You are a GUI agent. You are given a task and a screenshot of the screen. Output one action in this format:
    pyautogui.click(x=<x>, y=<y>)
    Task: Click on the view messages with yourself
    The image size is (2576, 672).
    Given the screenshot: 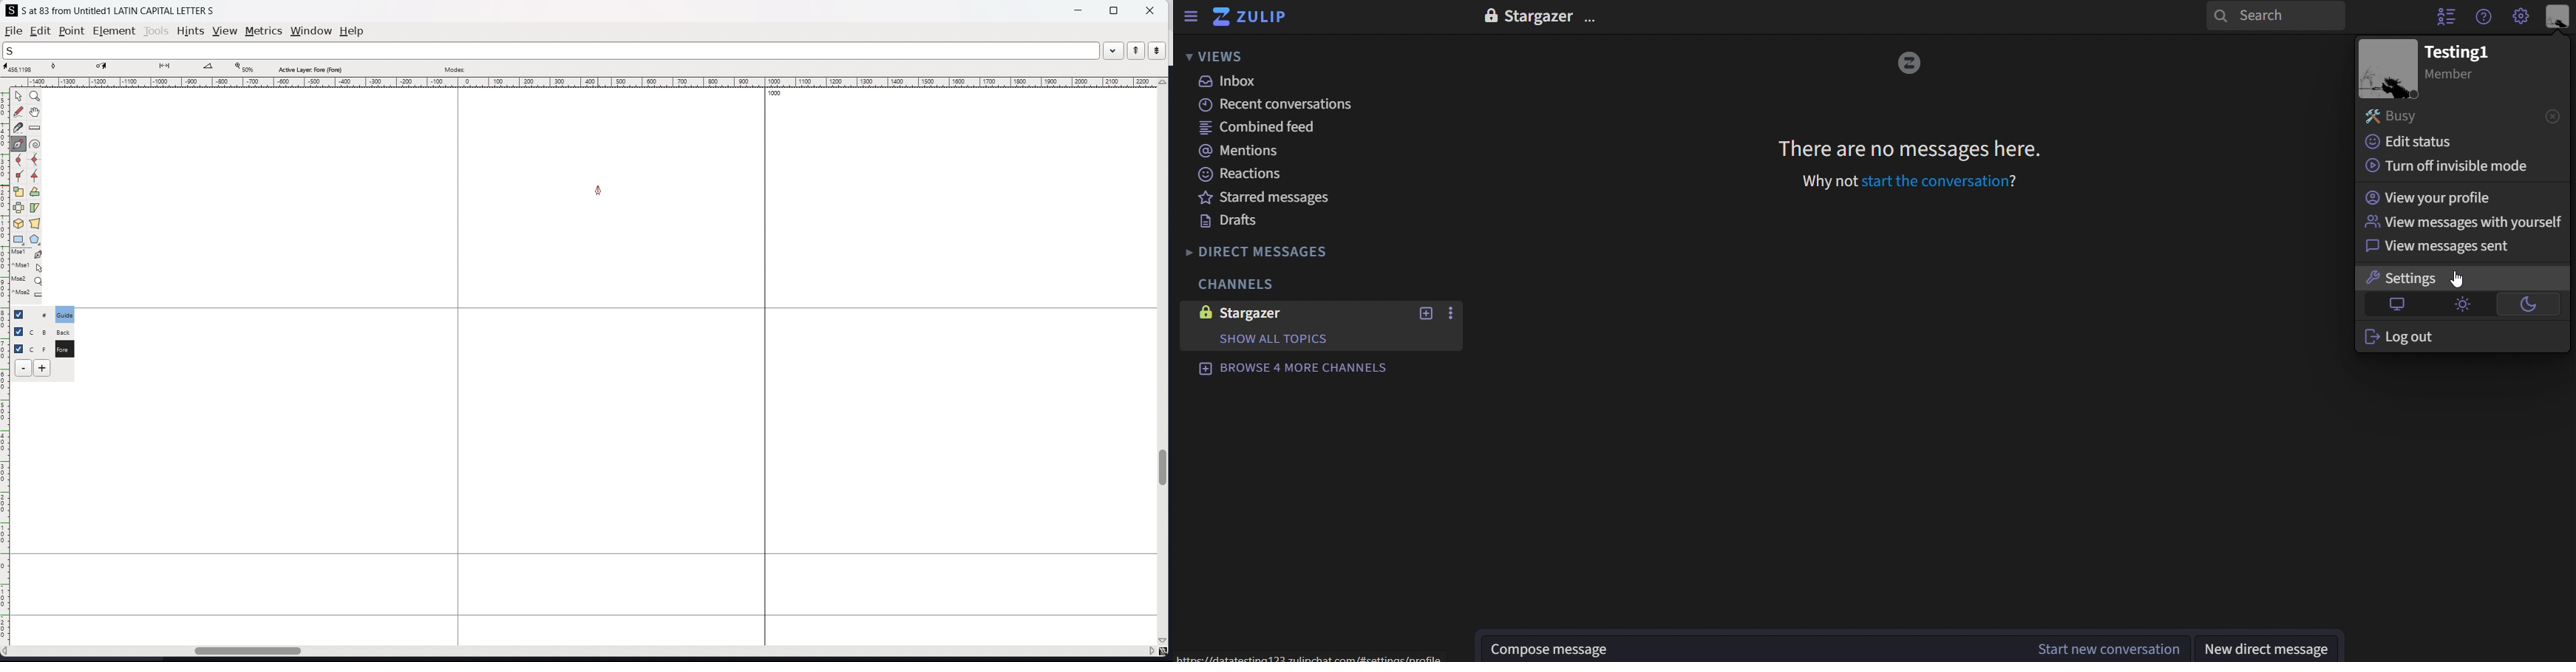 What is the action you would take?
    pyautogui.click(x=2459, y=222)
    